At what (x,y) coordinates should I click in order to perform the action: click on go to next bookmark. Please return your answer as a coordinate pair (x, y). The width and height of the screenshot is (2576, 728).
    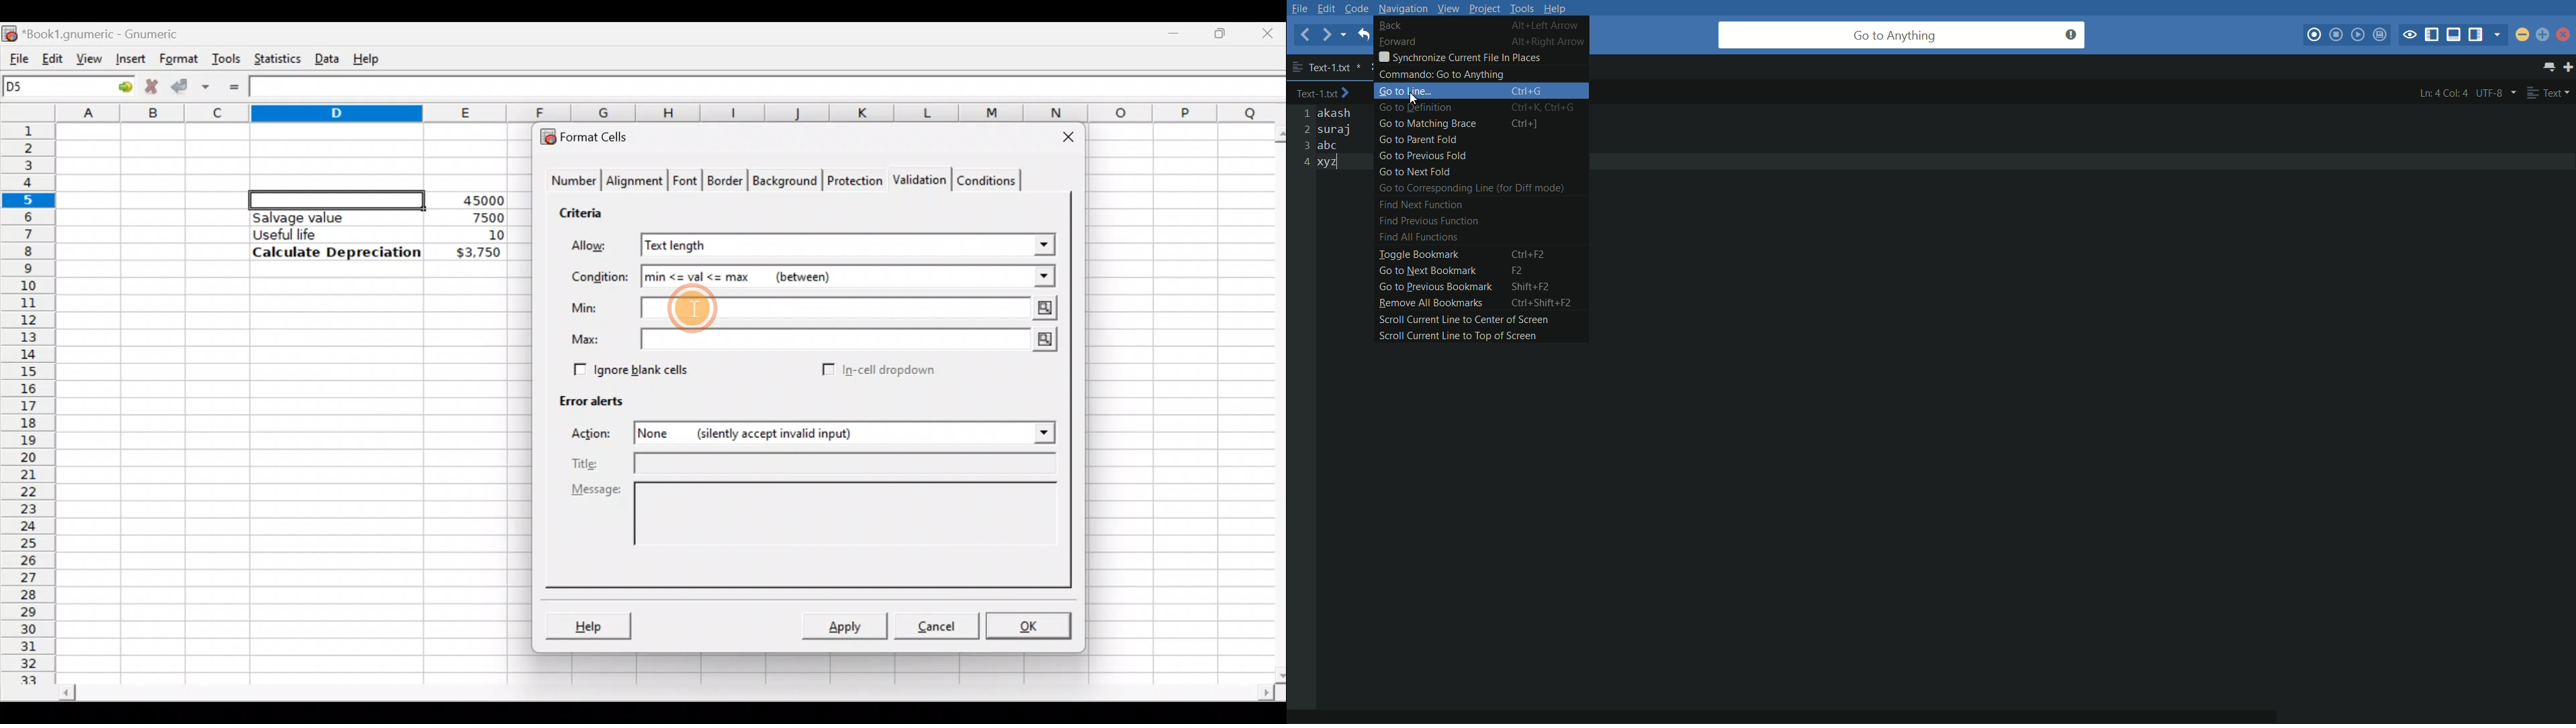
    Looking at the image, I should click on (1426, 271).